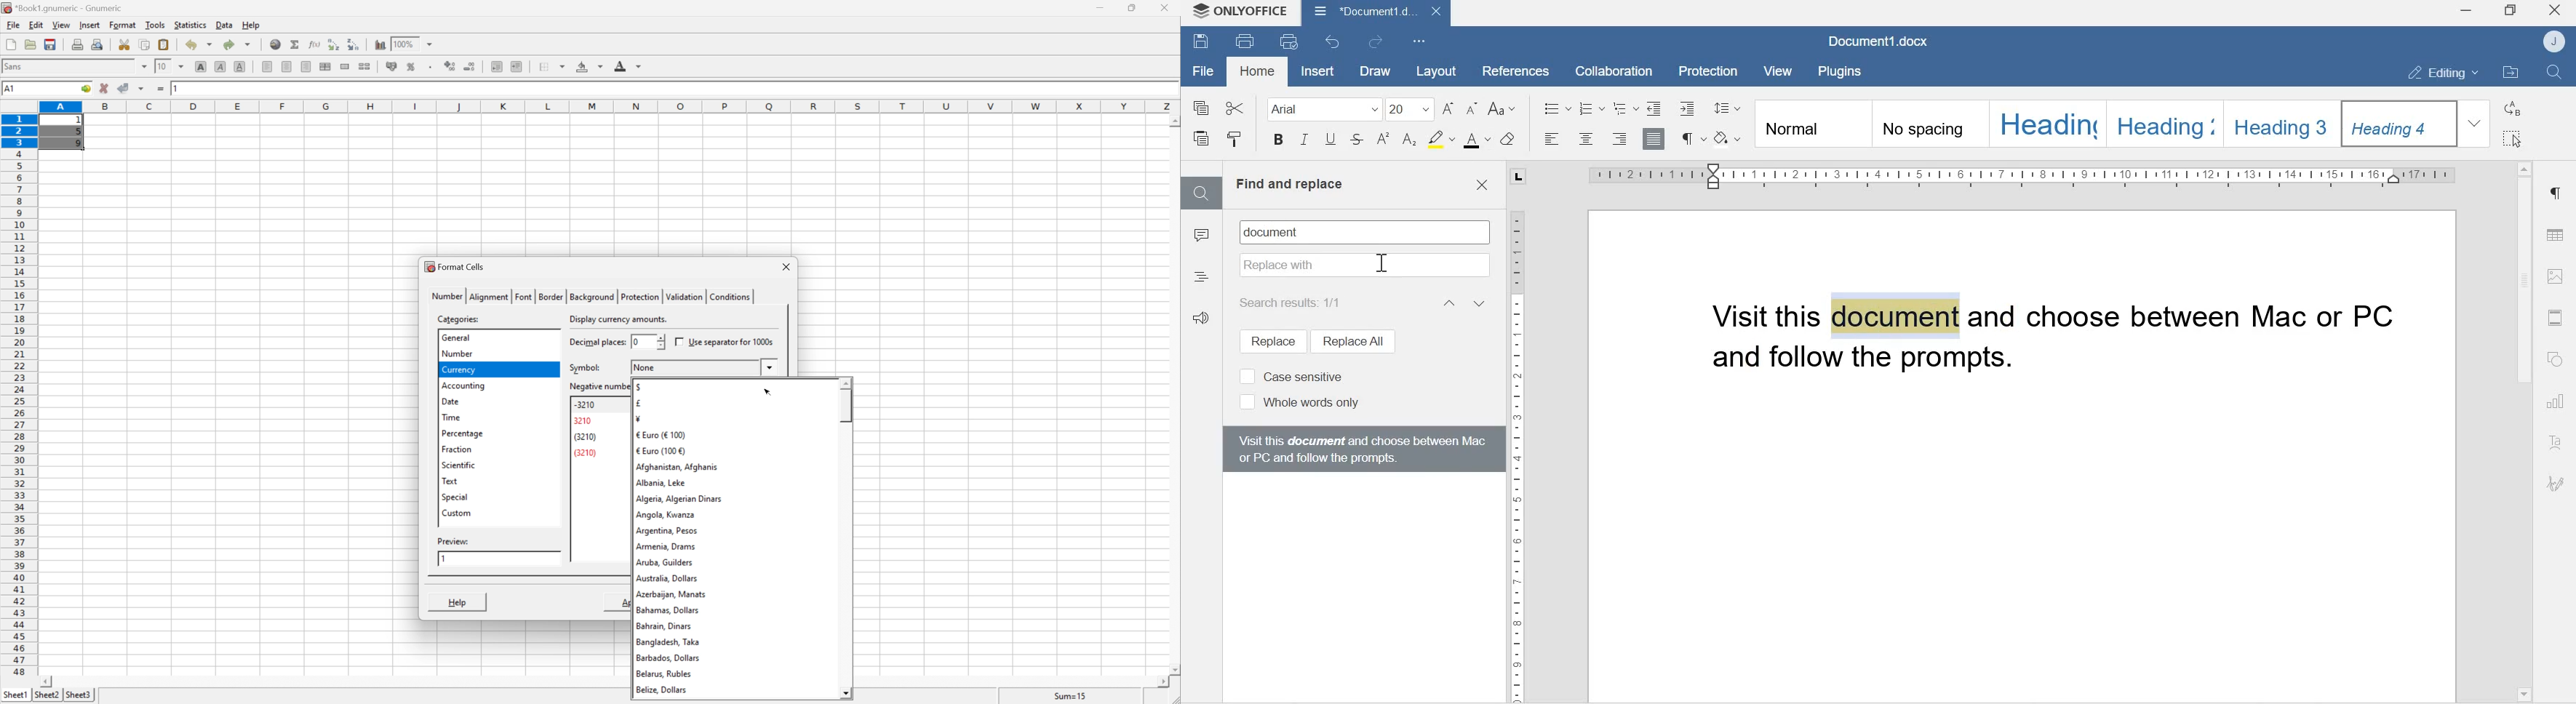  Describe the element at coordinates (1133, 7) in the screenshot. I see `restore down` at that location.